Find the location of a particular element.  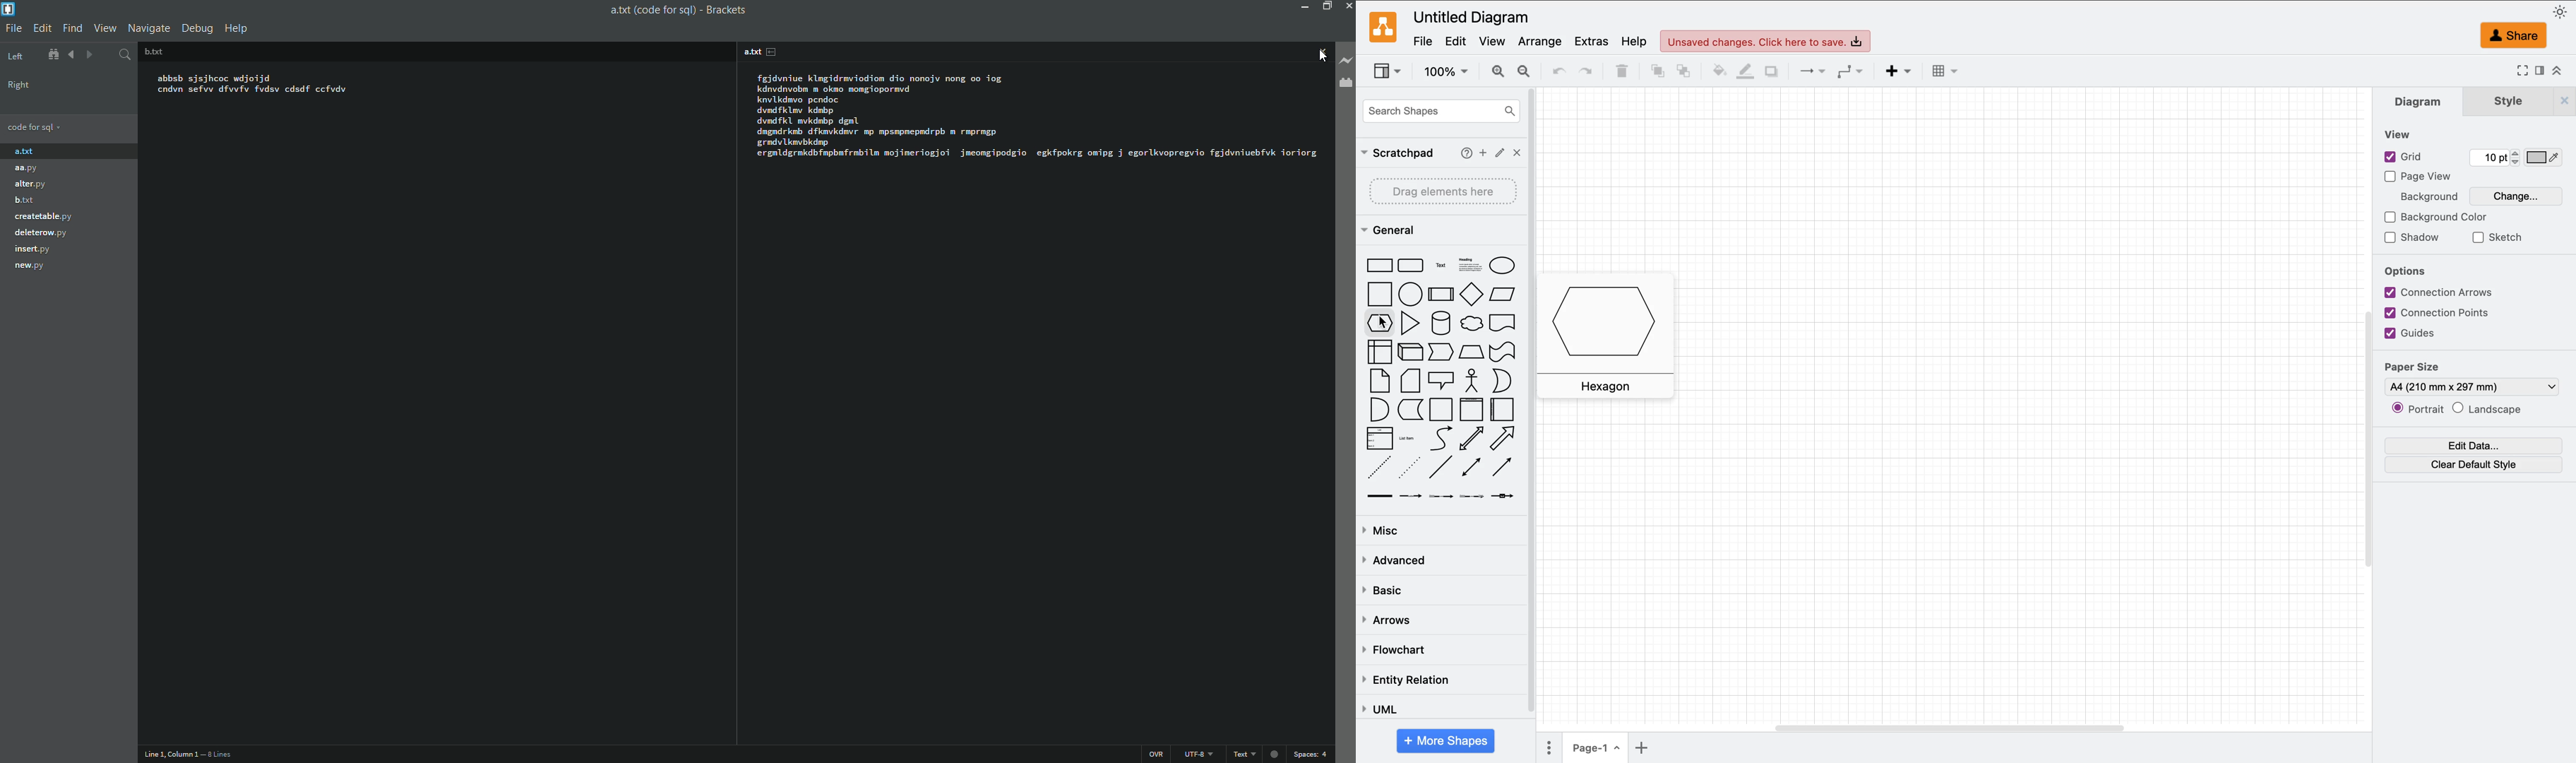

edit data is located at coordinates (2475, 445).